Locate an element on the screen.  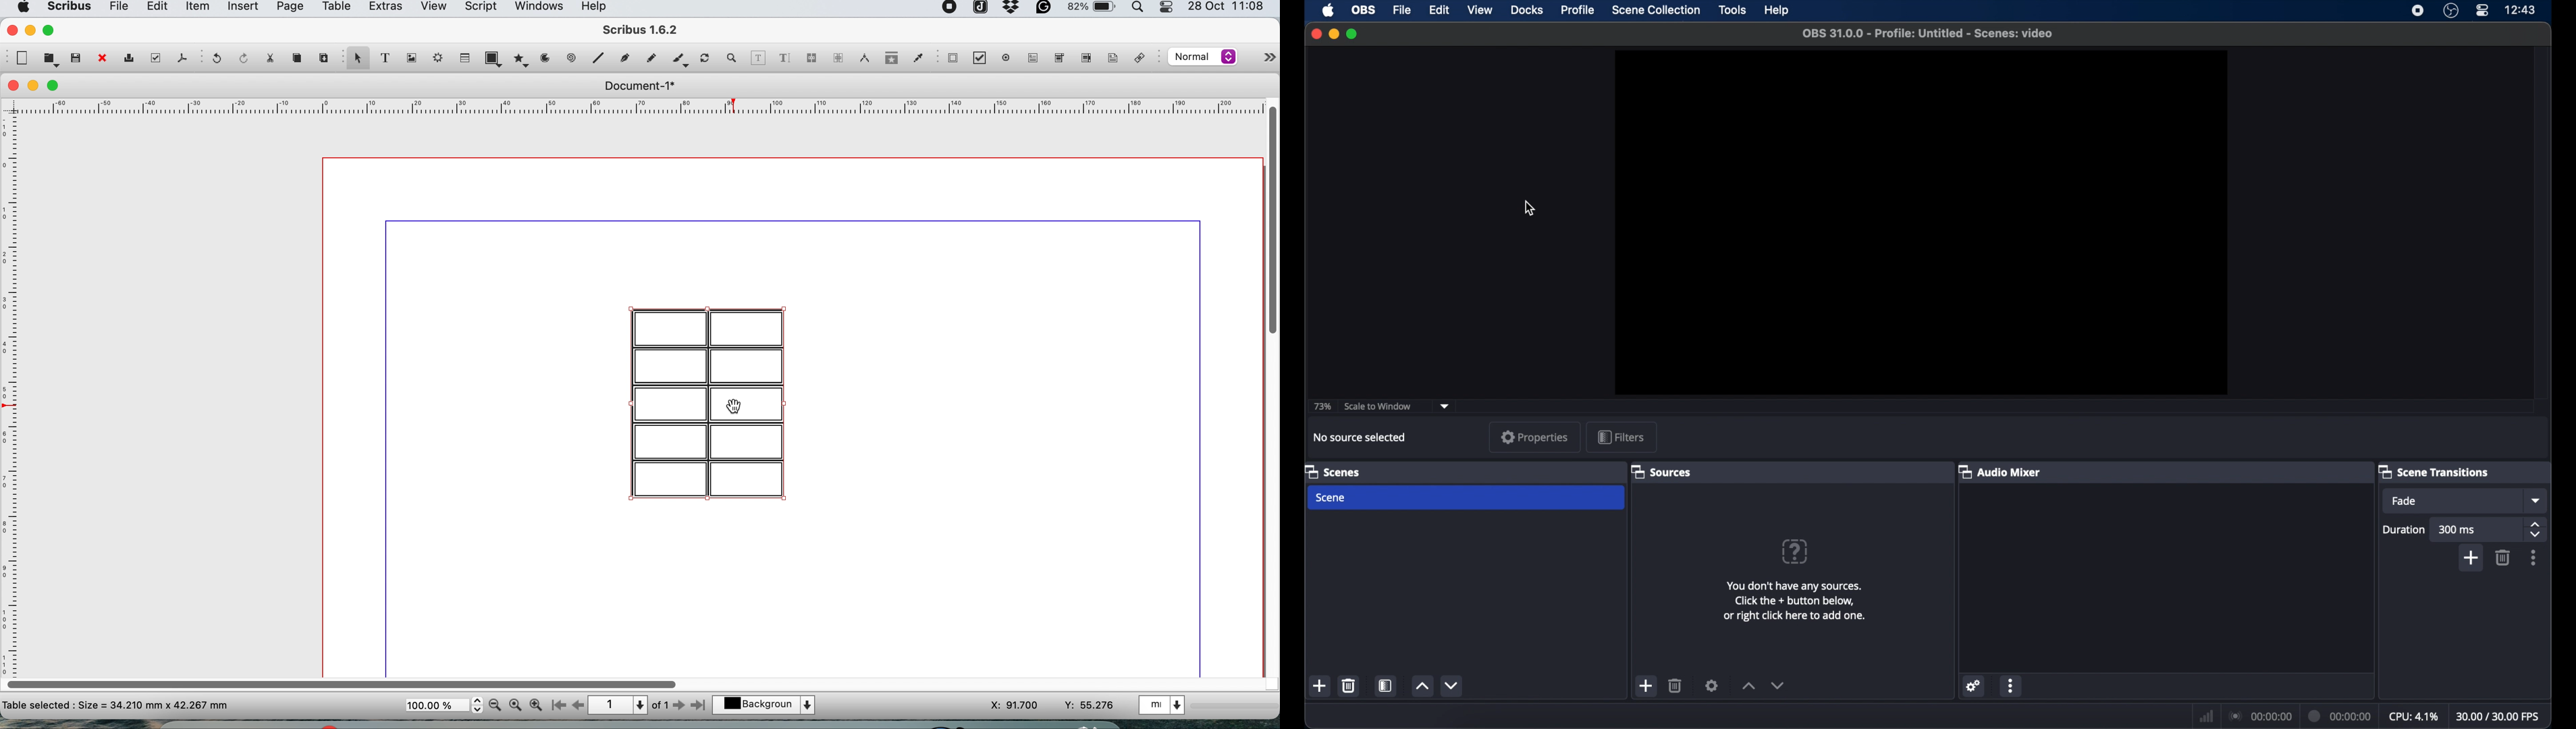
zoom 100% is located at coordinates (517, 704).